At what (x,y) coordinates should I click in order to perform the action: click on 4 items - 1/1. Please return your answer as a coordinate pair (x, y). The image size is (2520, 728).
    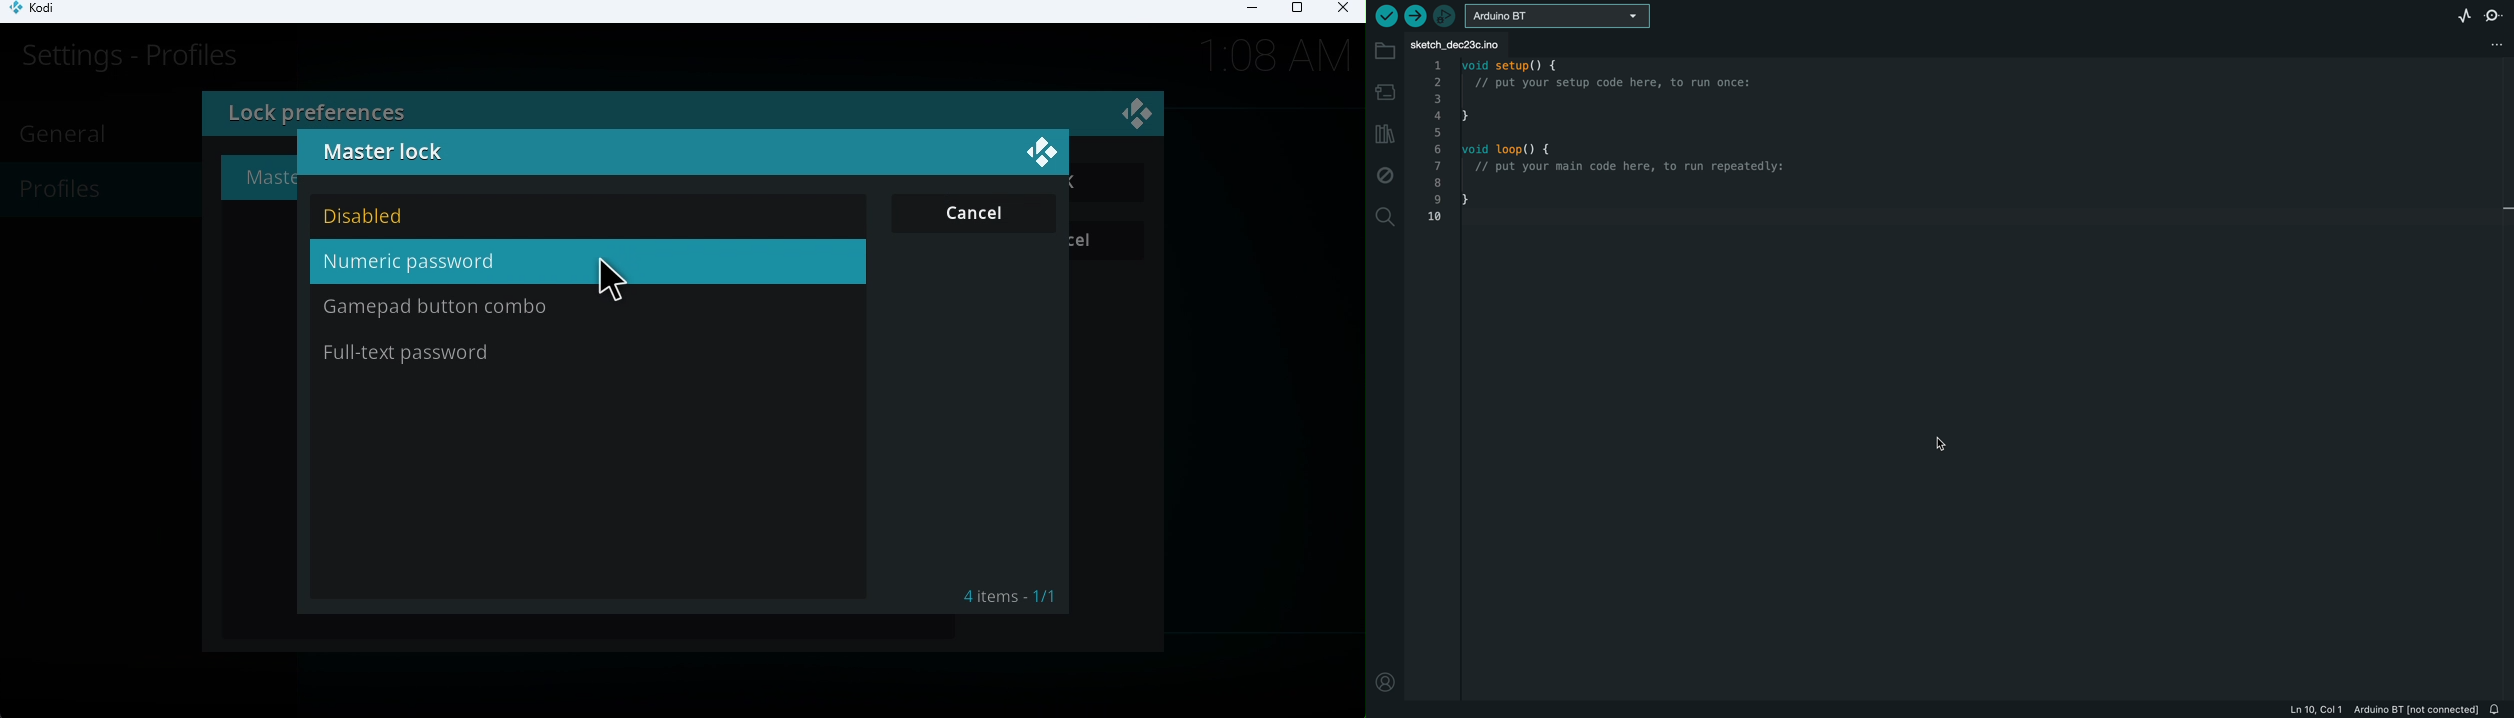
    Looking at the image, I should click on (1009, 595).